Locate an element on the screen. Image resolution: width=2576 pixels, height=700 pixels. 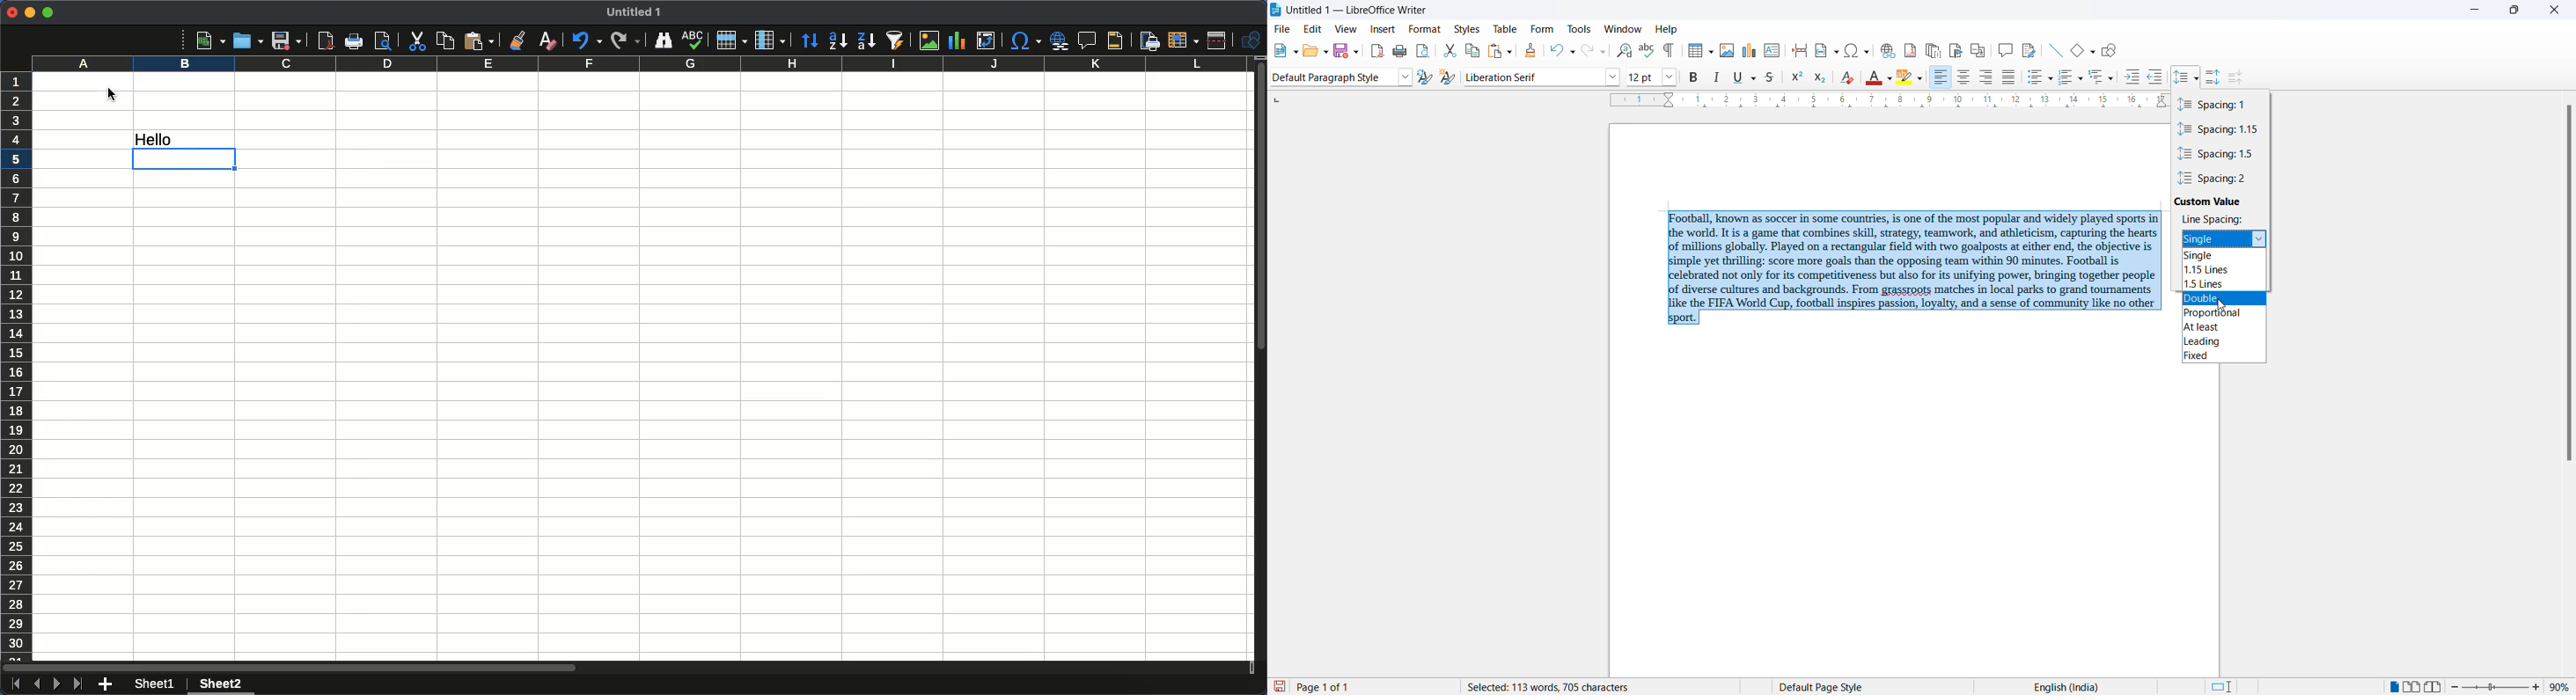
selected paragraph is located at coordinates (1912, 268).